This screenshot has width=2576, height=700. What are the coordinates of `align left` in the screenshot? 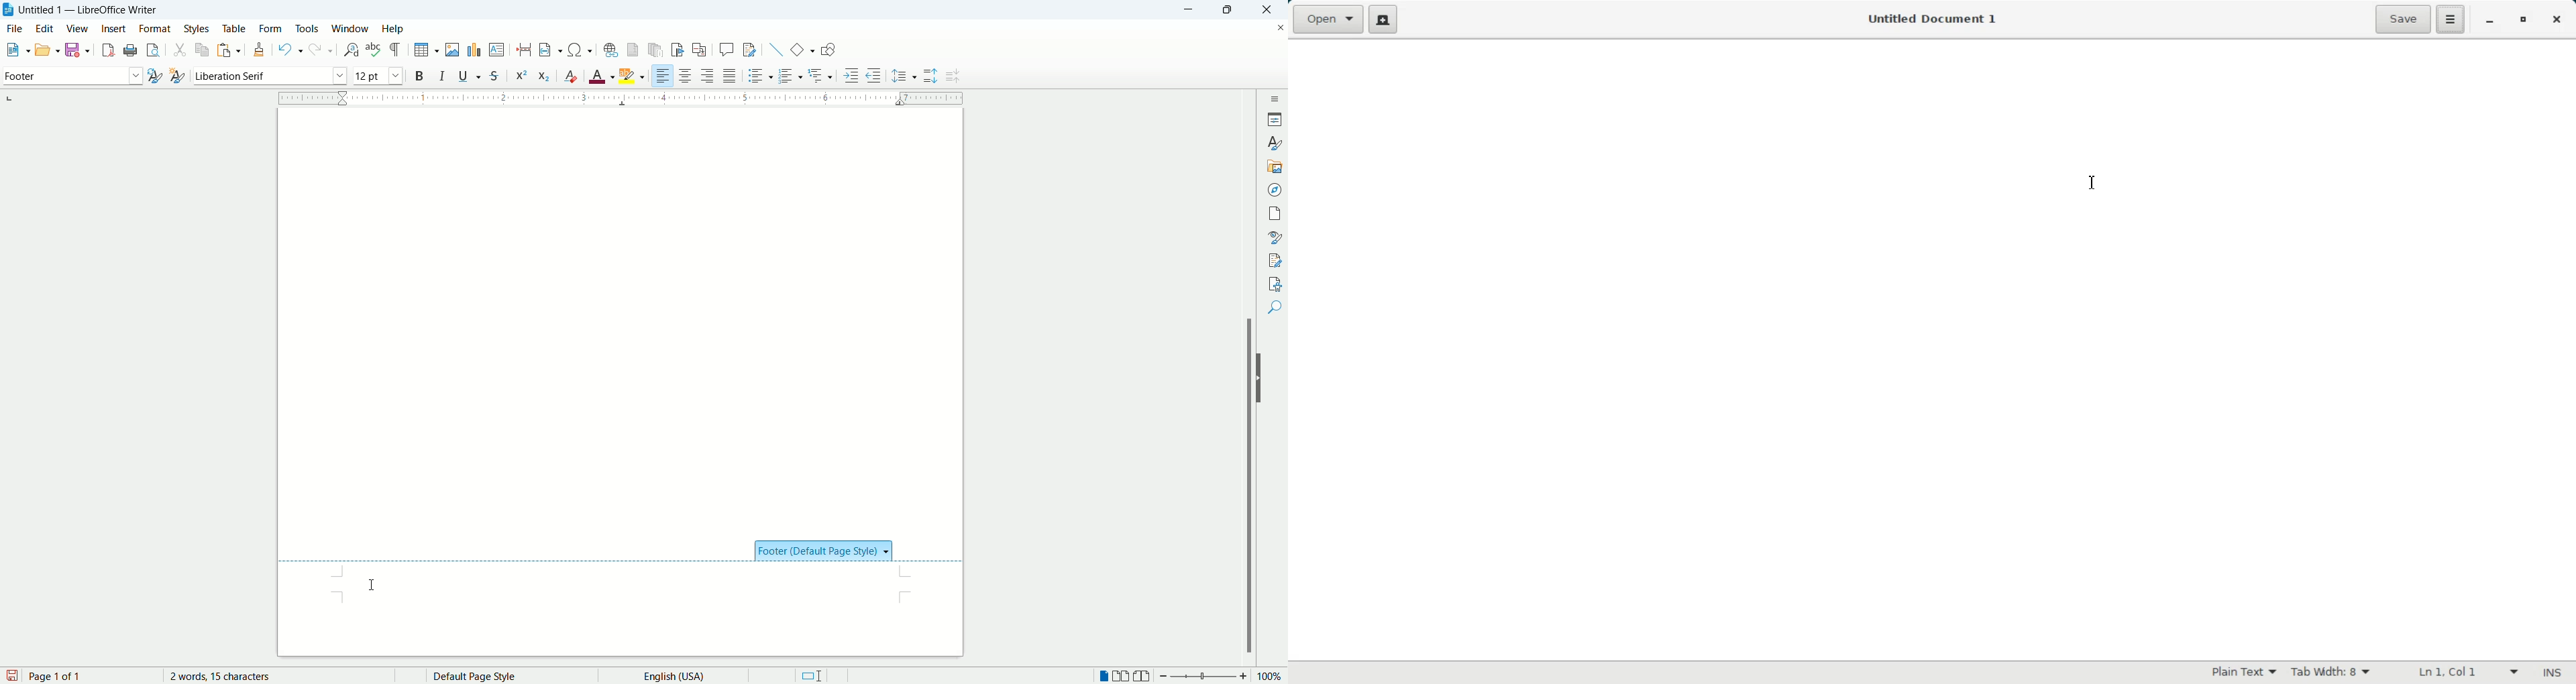 It's located at (663, 76).